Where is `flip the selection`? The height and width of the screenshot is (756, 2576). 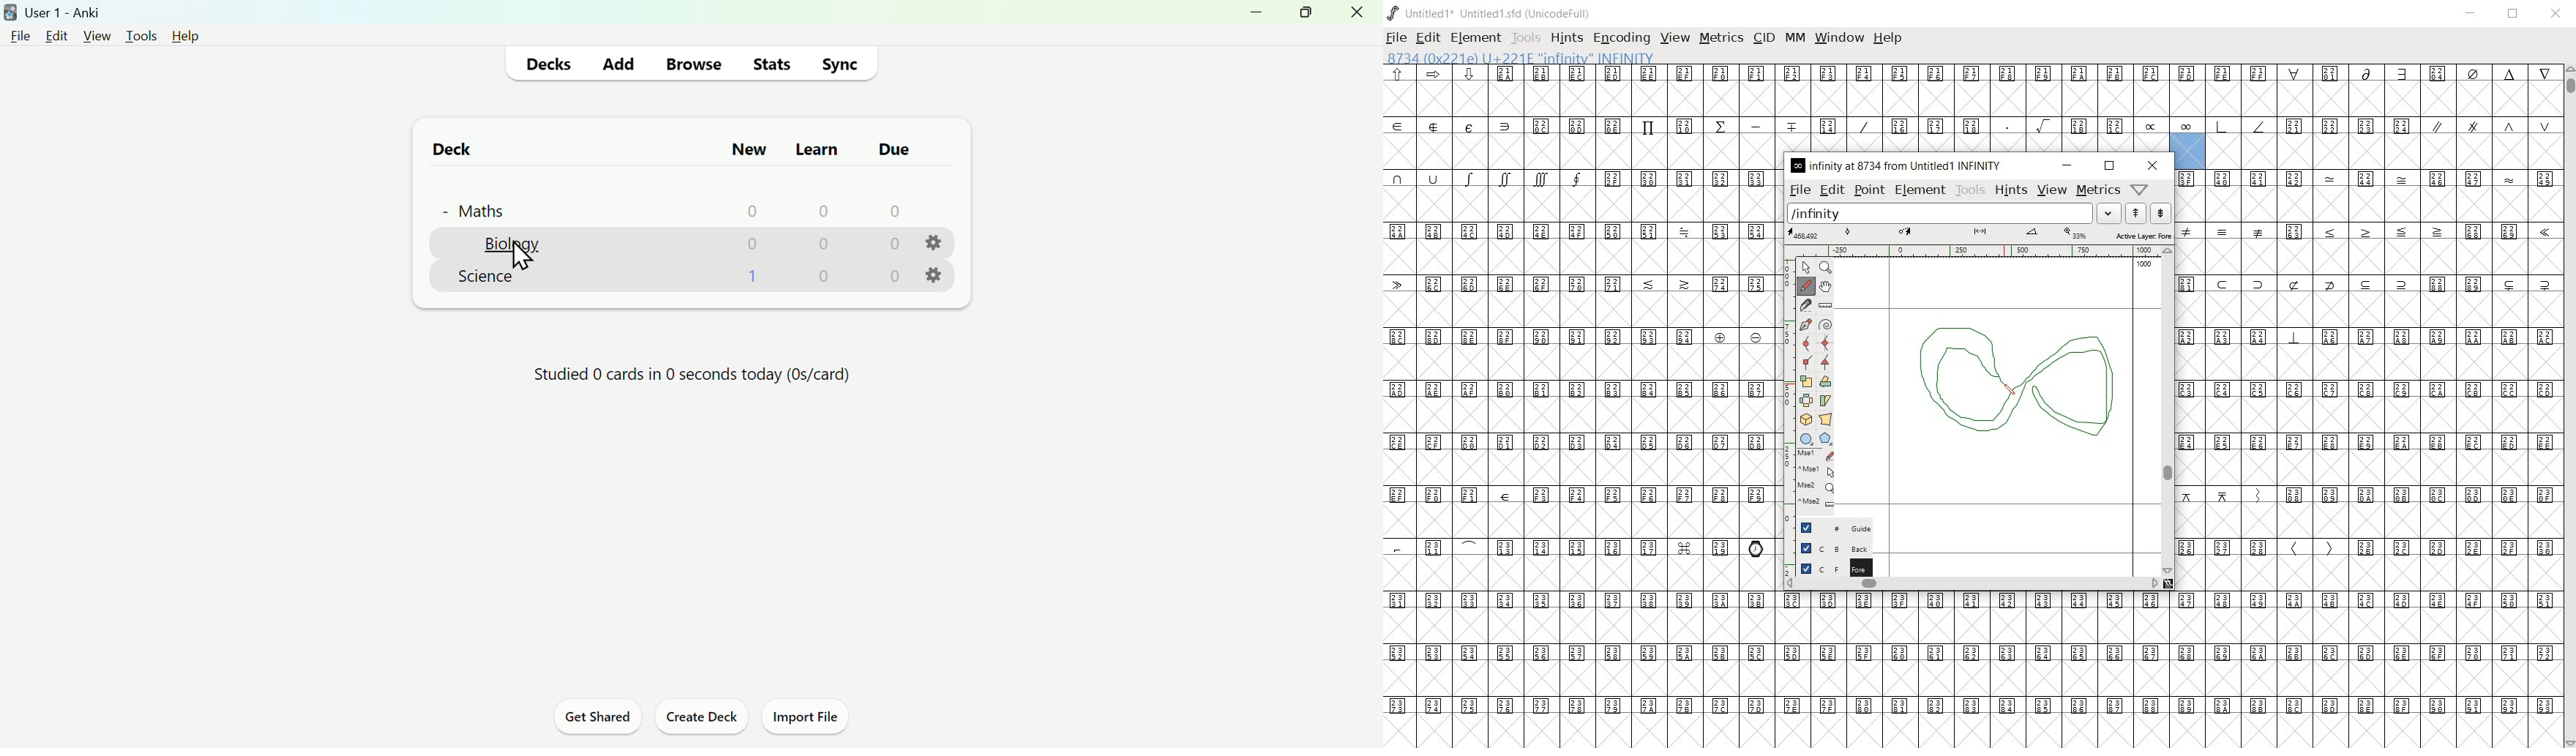
flip the selection is located at coordinates (1805, 400).